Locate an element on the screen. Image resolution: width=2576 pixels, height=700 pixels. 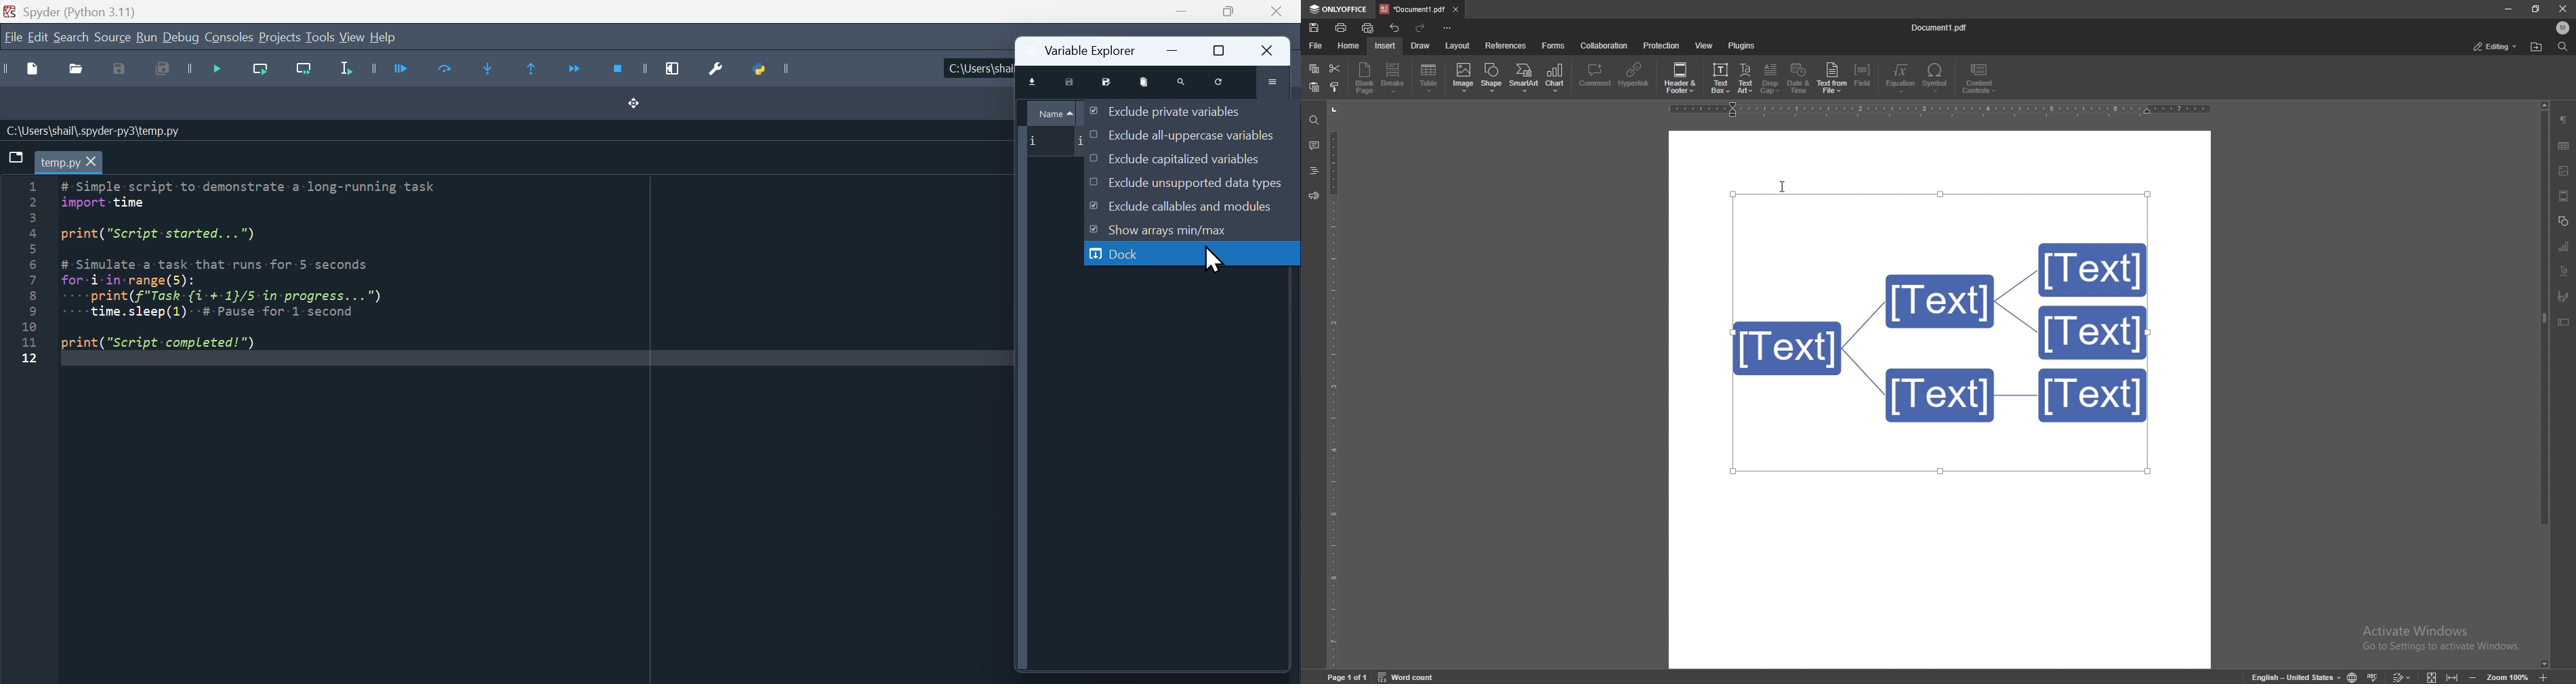
view is located at coordinates (1704, 45).